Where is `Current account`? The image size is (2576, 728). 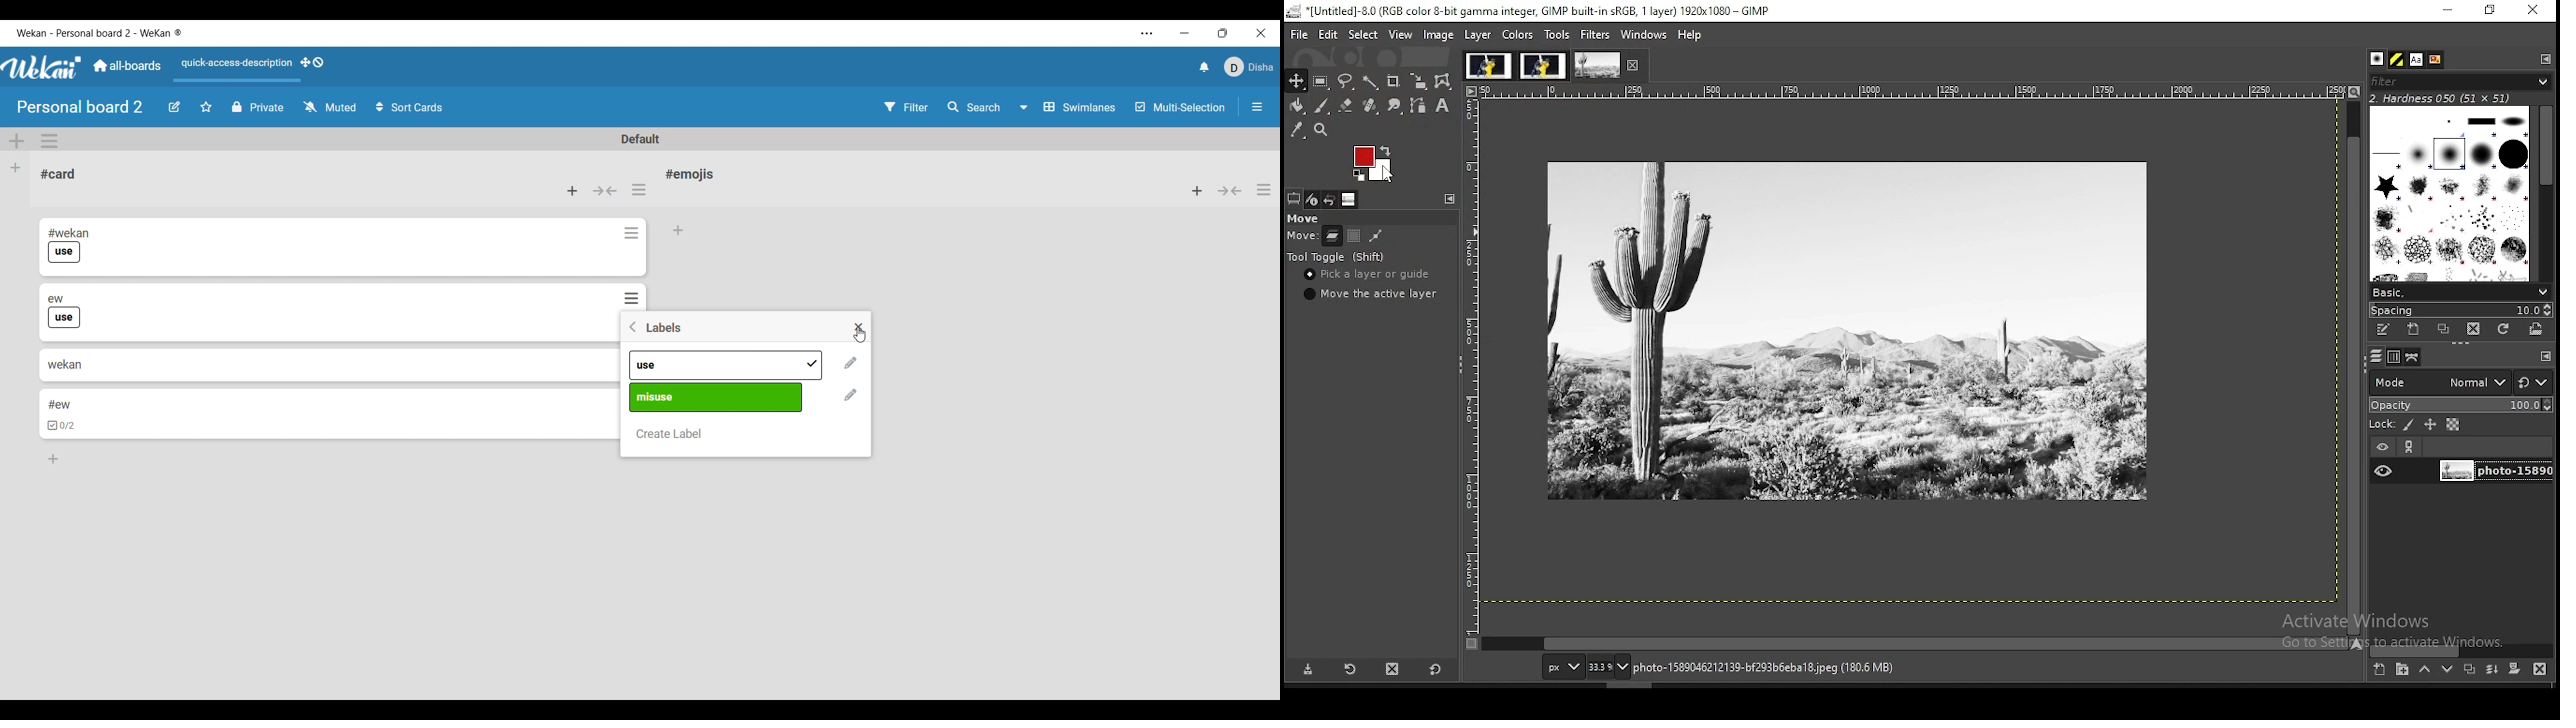
Current account is located at coordinates (1248, 67).